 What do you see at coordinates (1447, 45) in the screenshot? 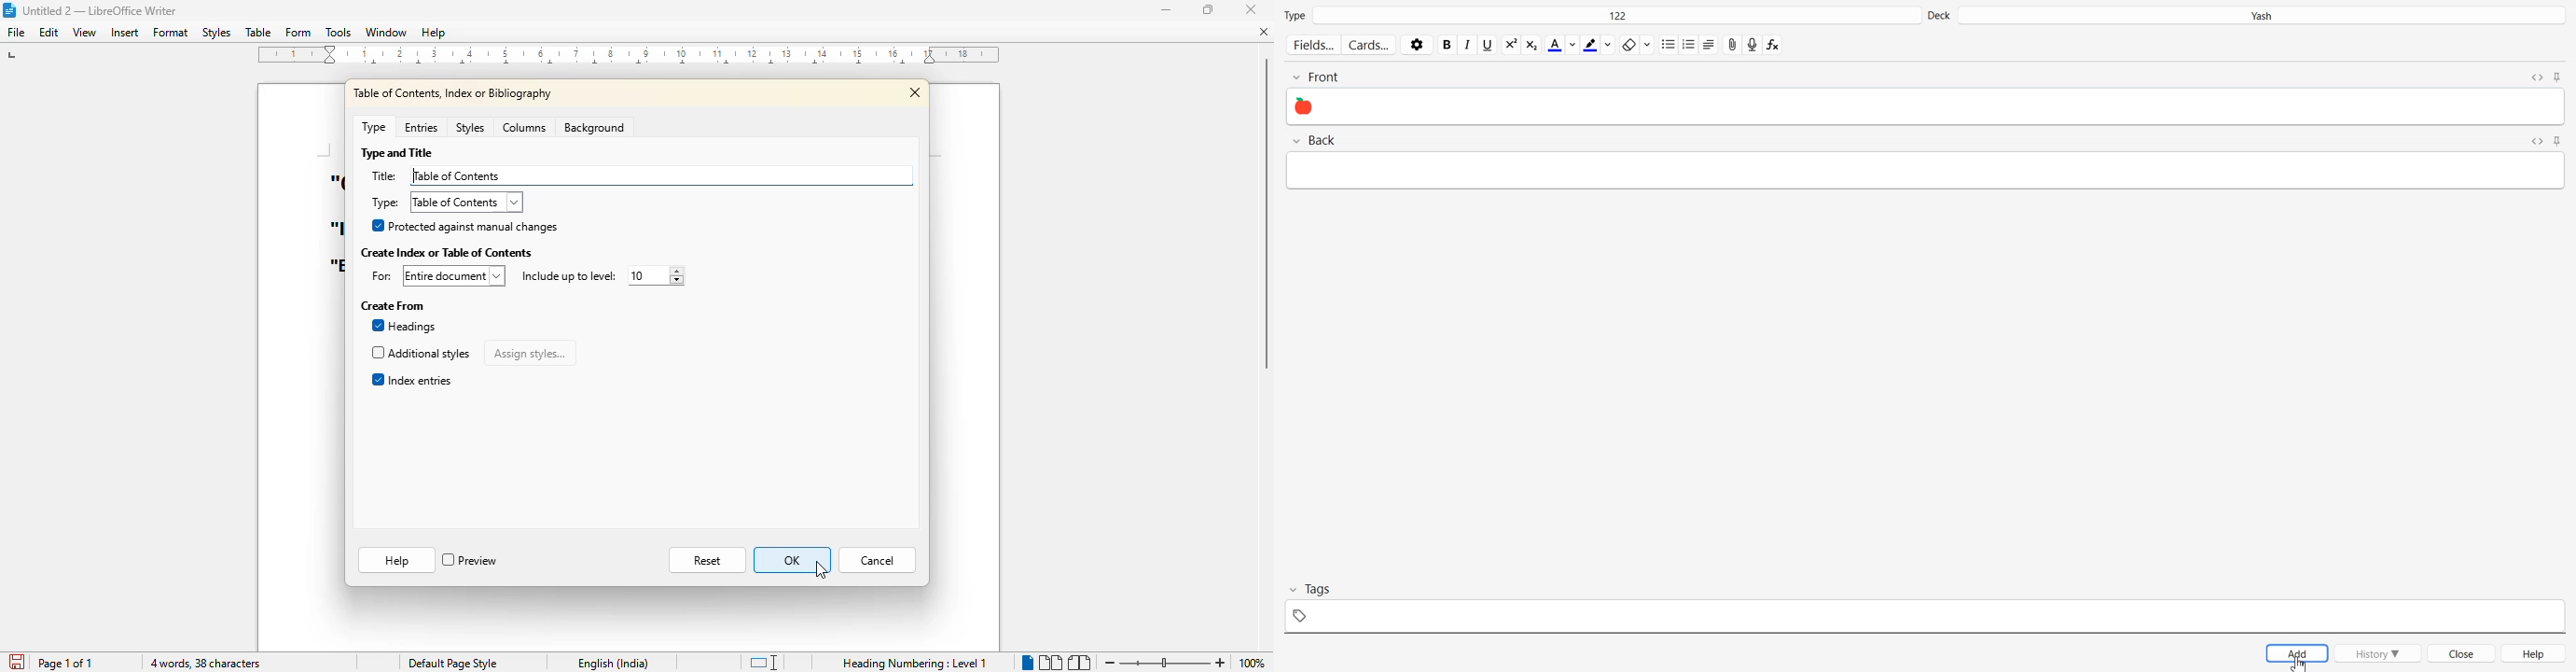
I see `Bold` at bounding box center [1447, 45].